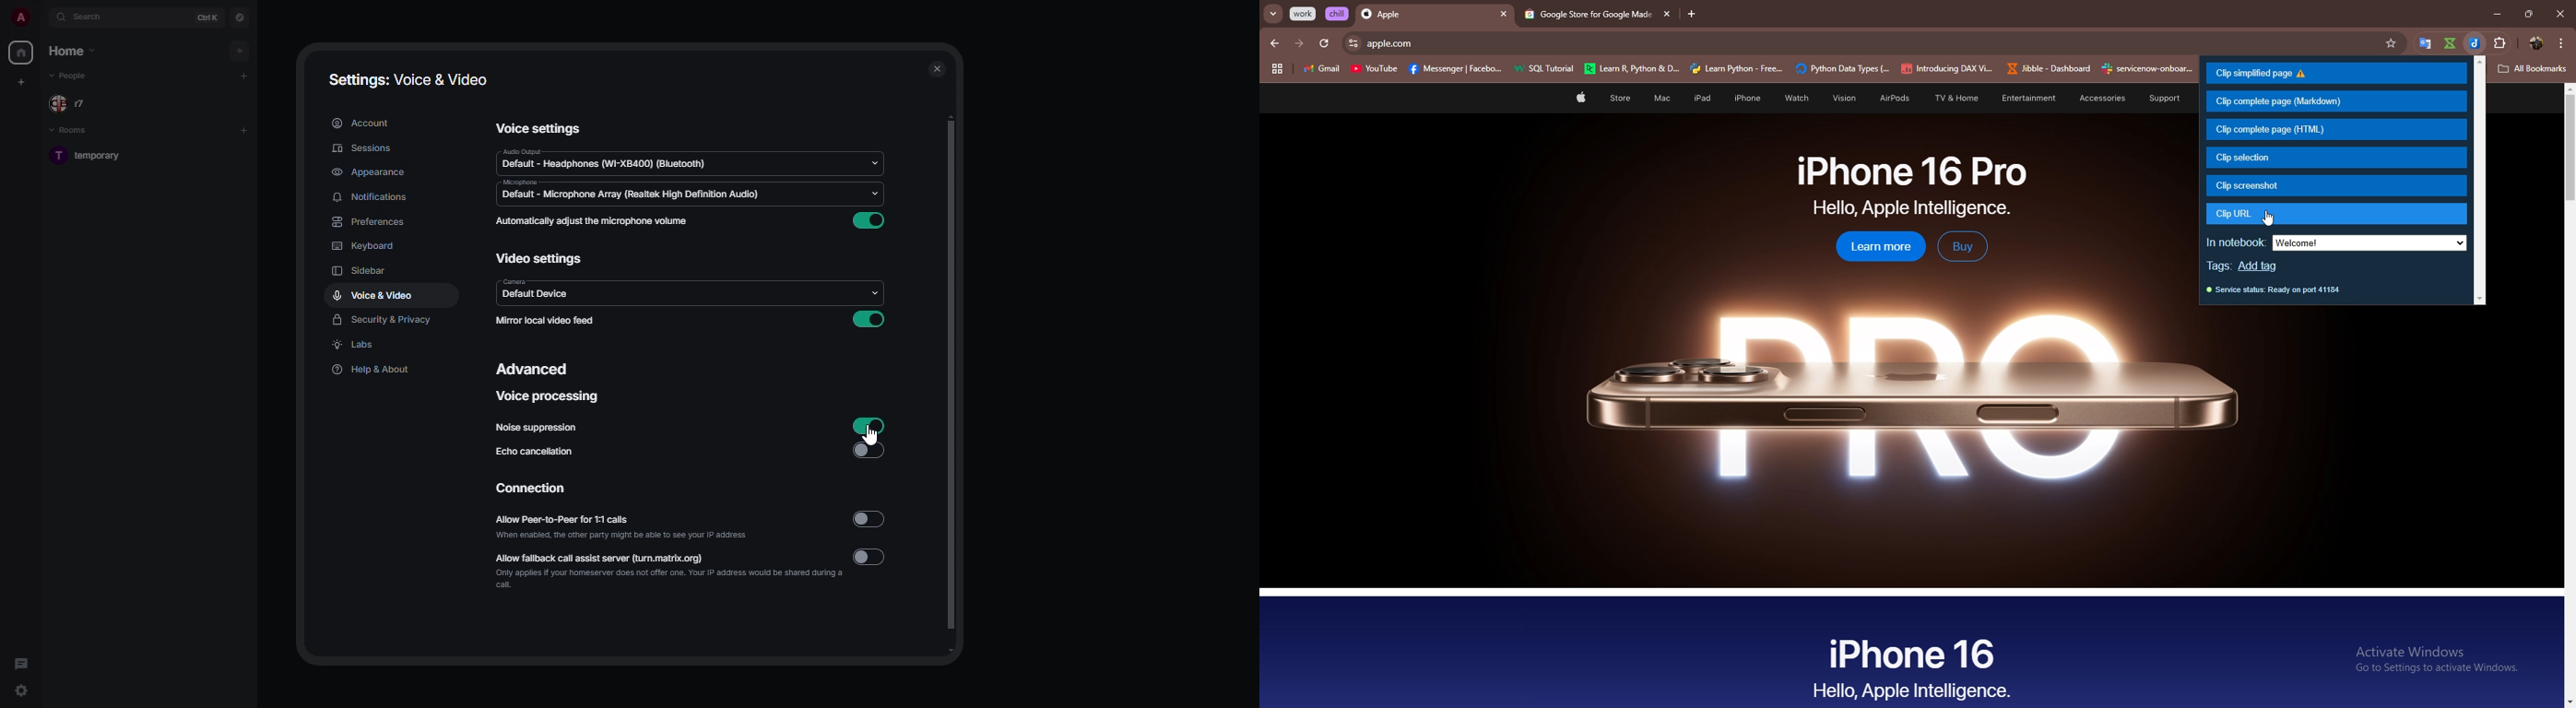  Describe the element at coordinates (1692, 14) in the screenshot. I see `add tab` at that location.